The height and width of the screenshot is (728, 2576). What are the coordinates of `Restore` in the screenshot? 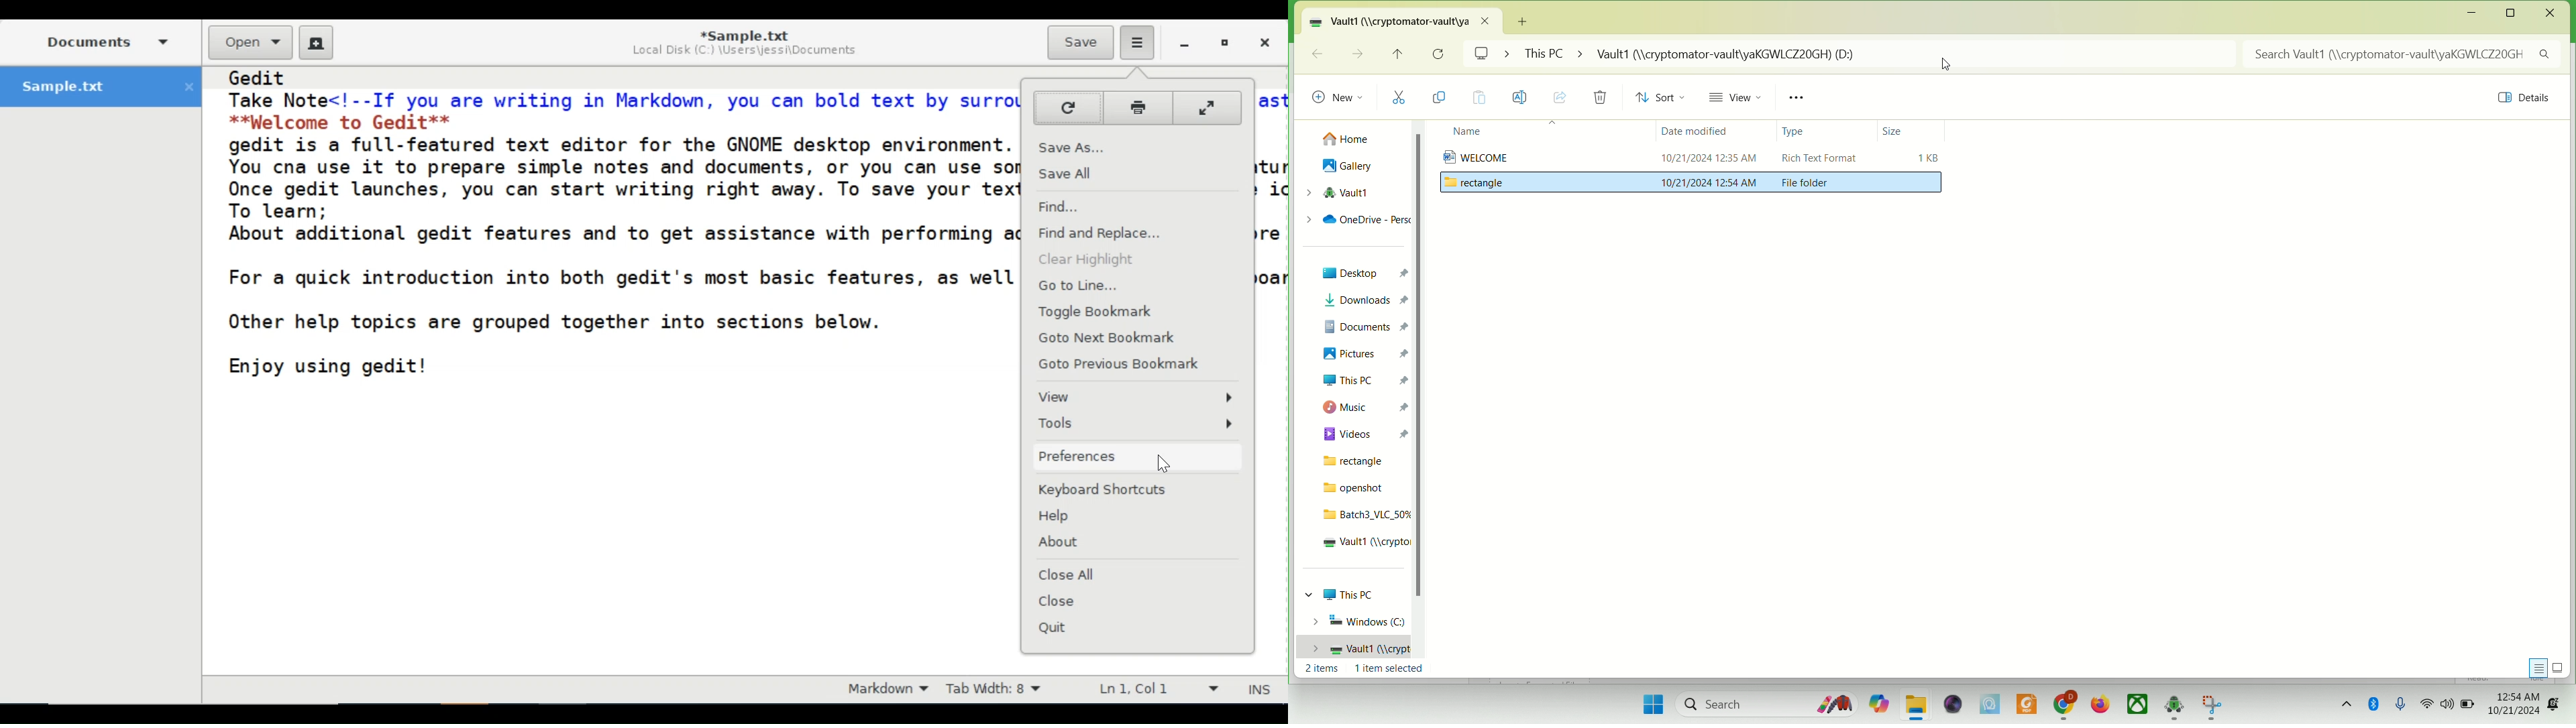 It's located at (1224, 40).